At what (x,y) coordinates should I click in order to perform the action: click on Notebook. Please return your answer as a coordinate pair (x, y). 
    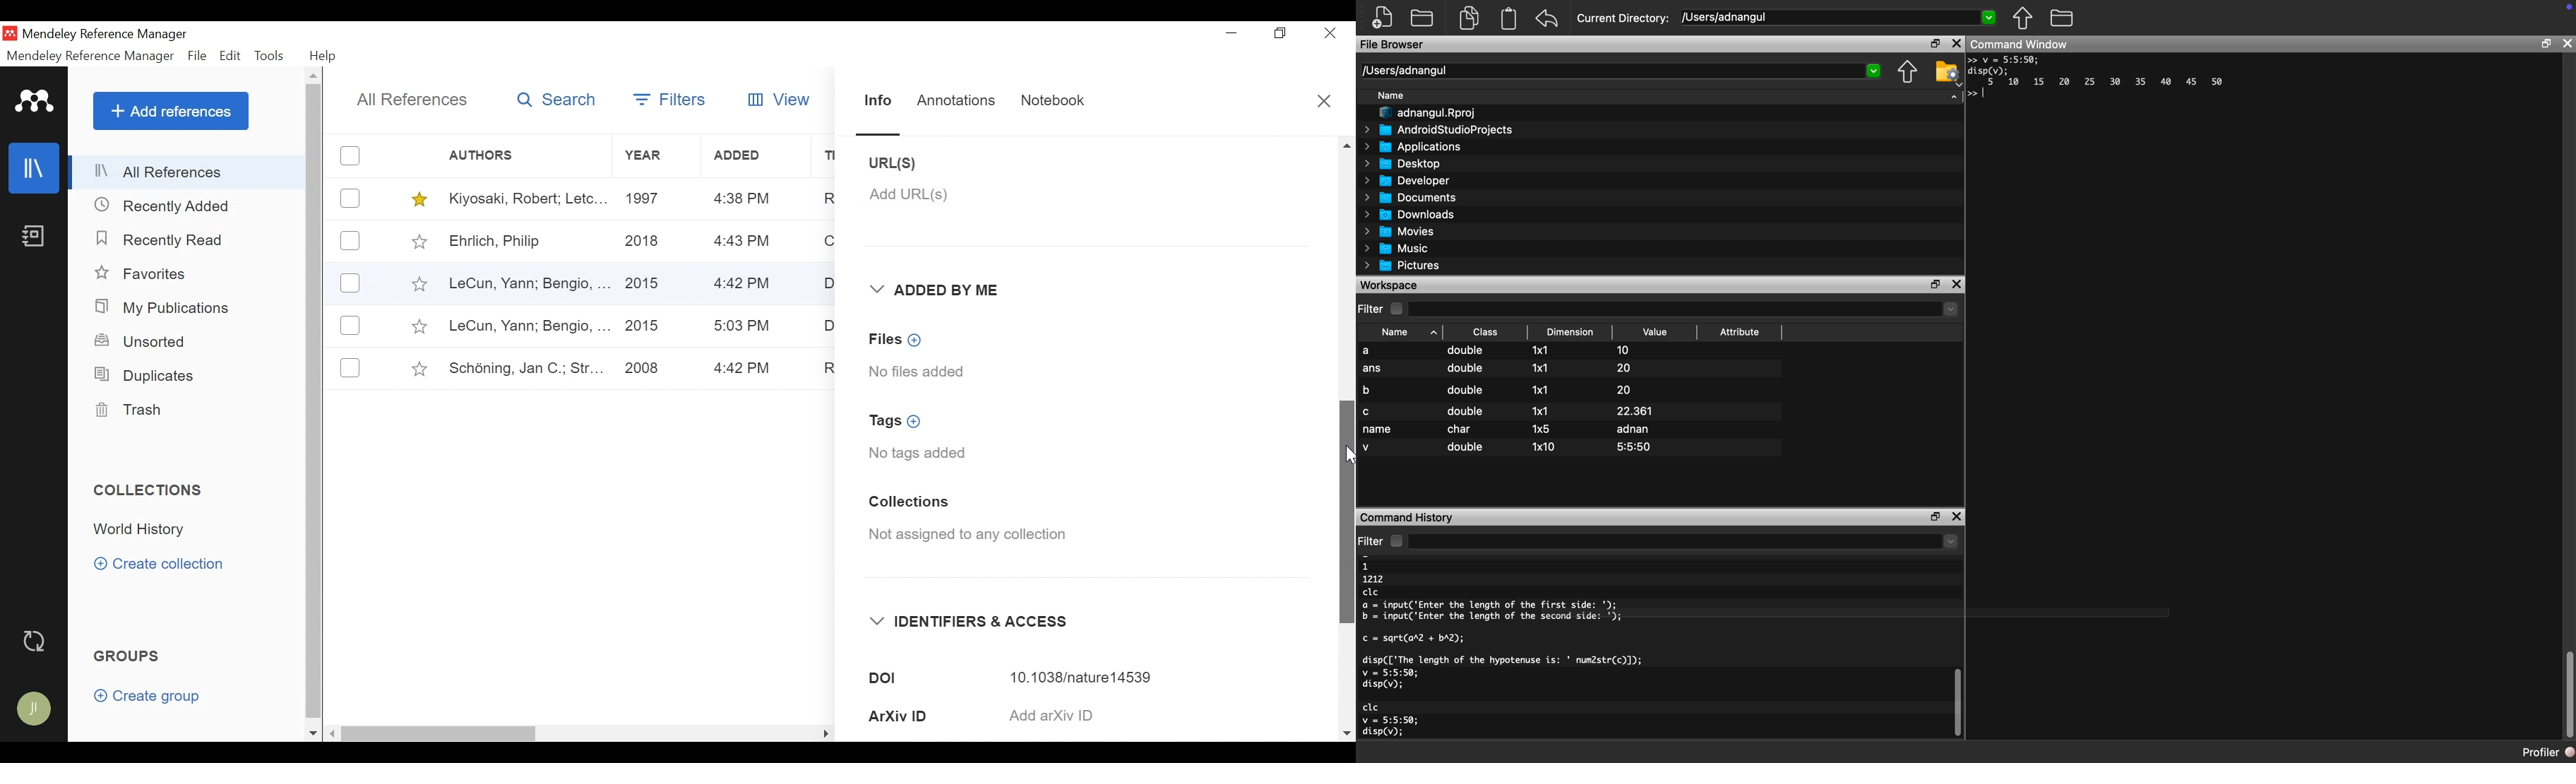
    Looking at the image, I should click on (1048, 102).